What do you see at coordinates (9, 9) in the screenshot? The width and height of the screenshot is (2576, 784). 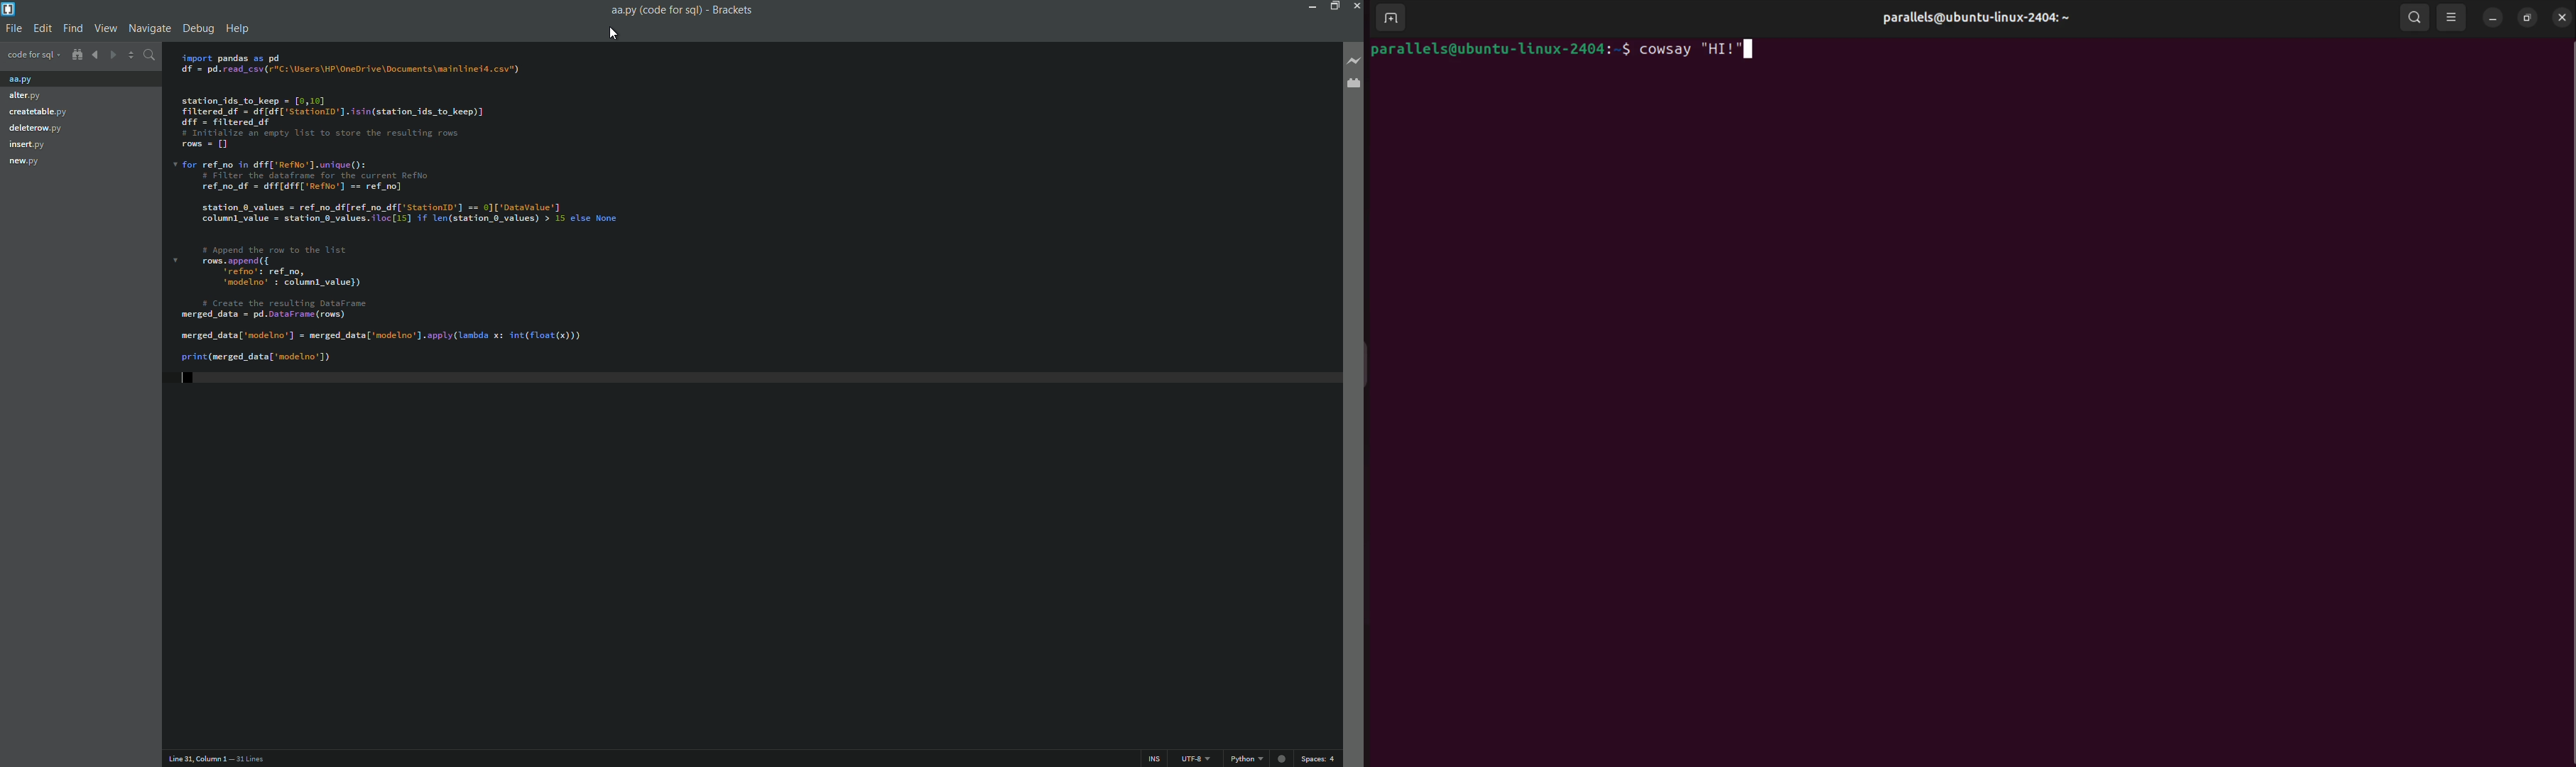 I see `app icon` at bounding box center [9, 9].